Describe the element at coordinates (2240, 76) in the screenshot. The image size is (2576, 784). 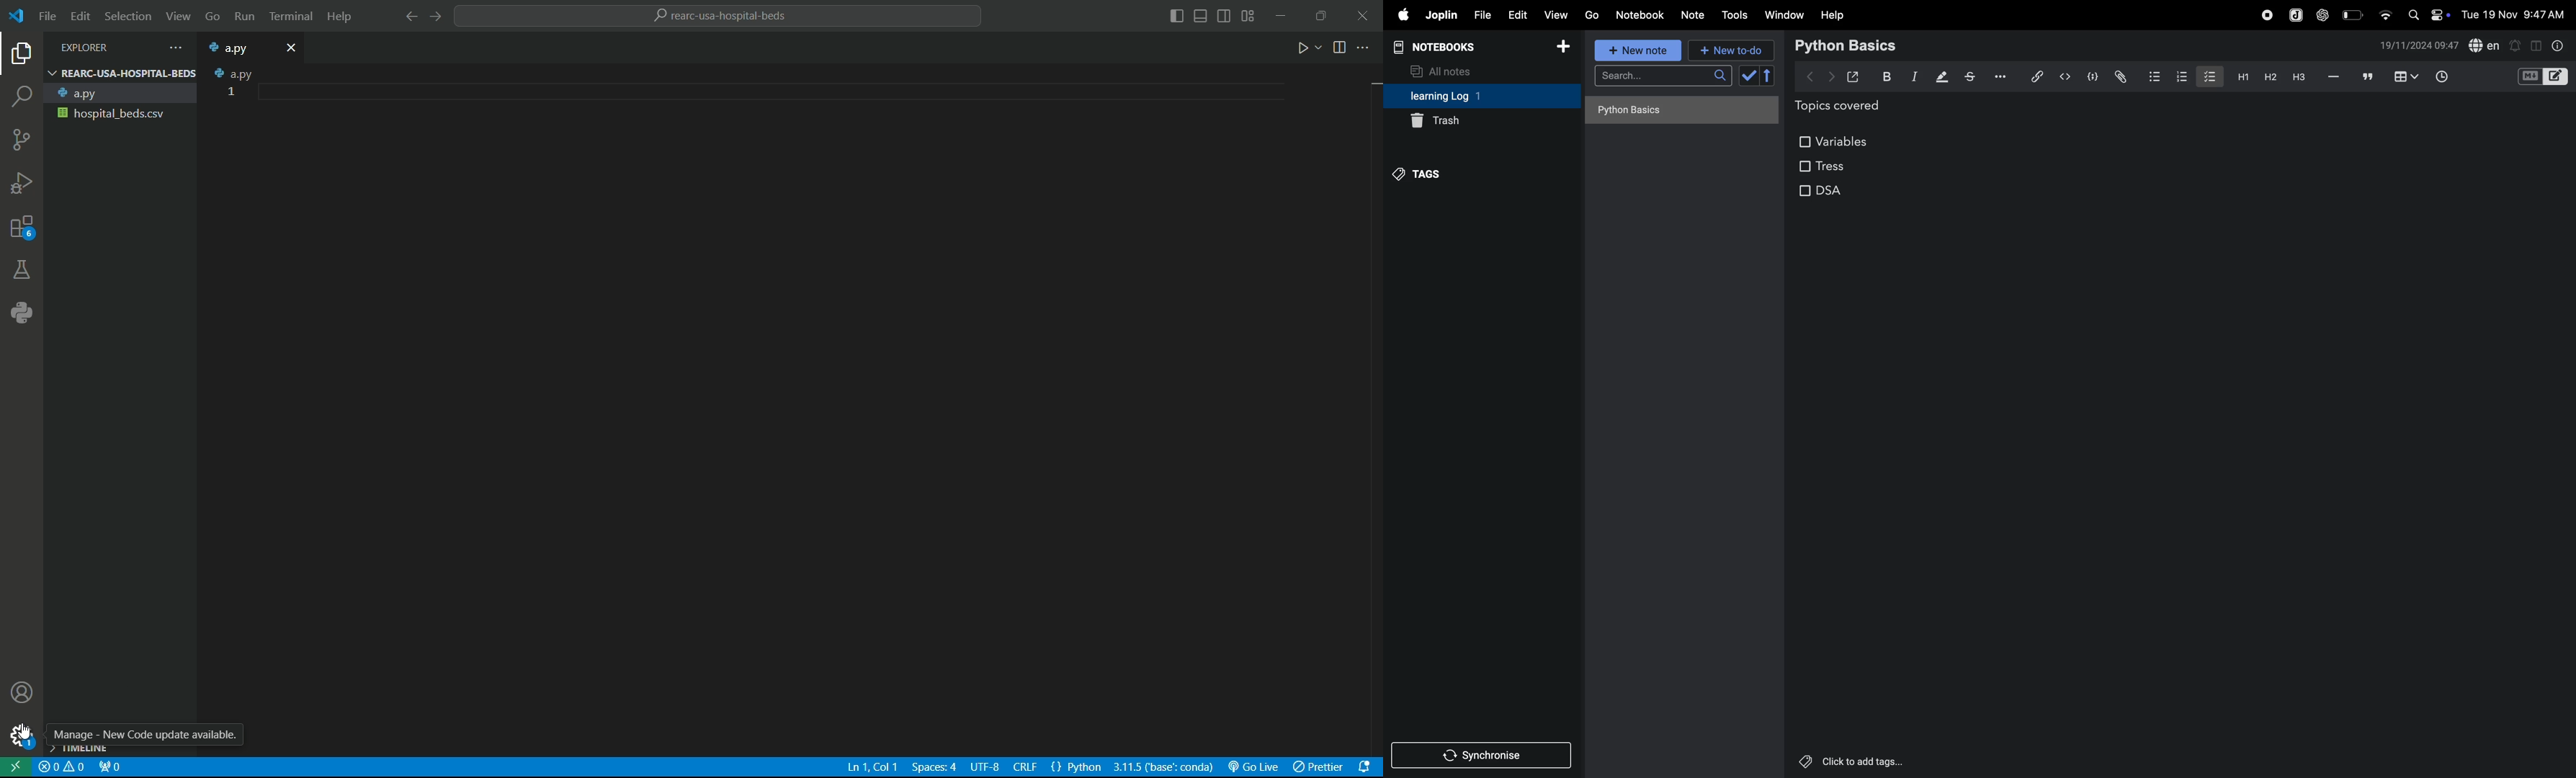
I see `h1` at that location.